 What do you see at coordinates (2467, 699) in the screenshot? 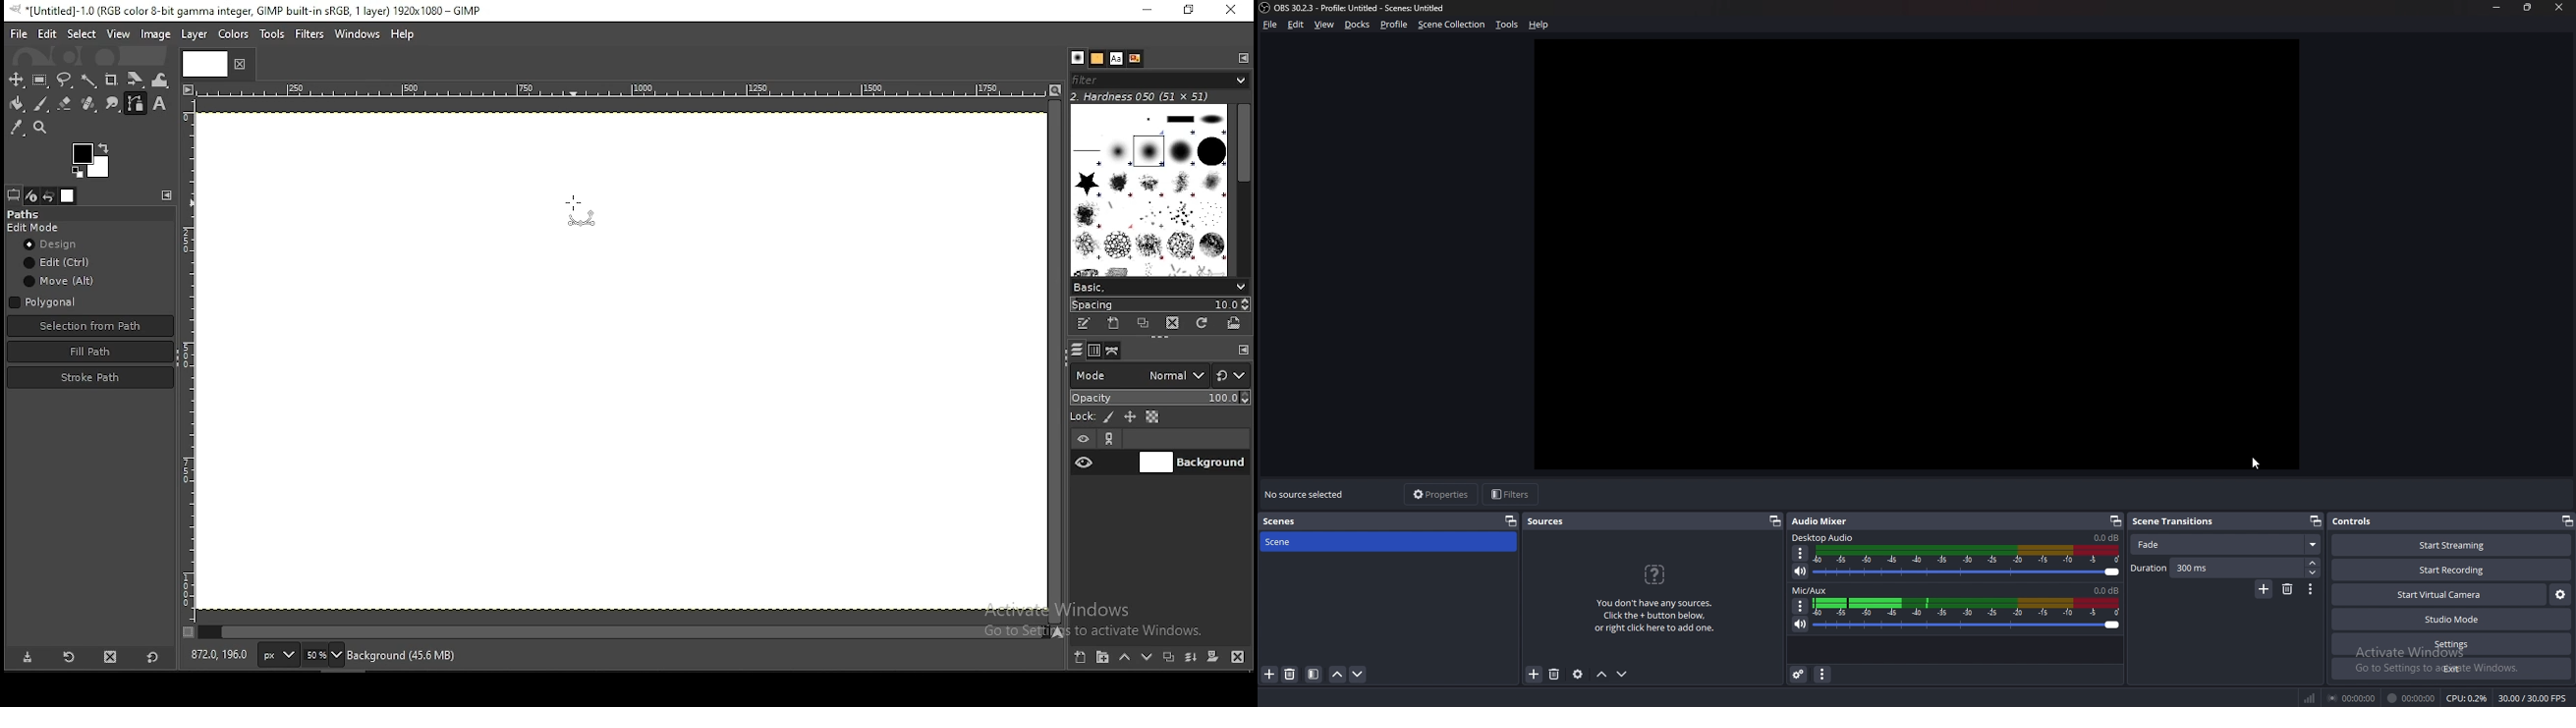
I see `CPU: 0.2%` at bounding box center [2467, 699].